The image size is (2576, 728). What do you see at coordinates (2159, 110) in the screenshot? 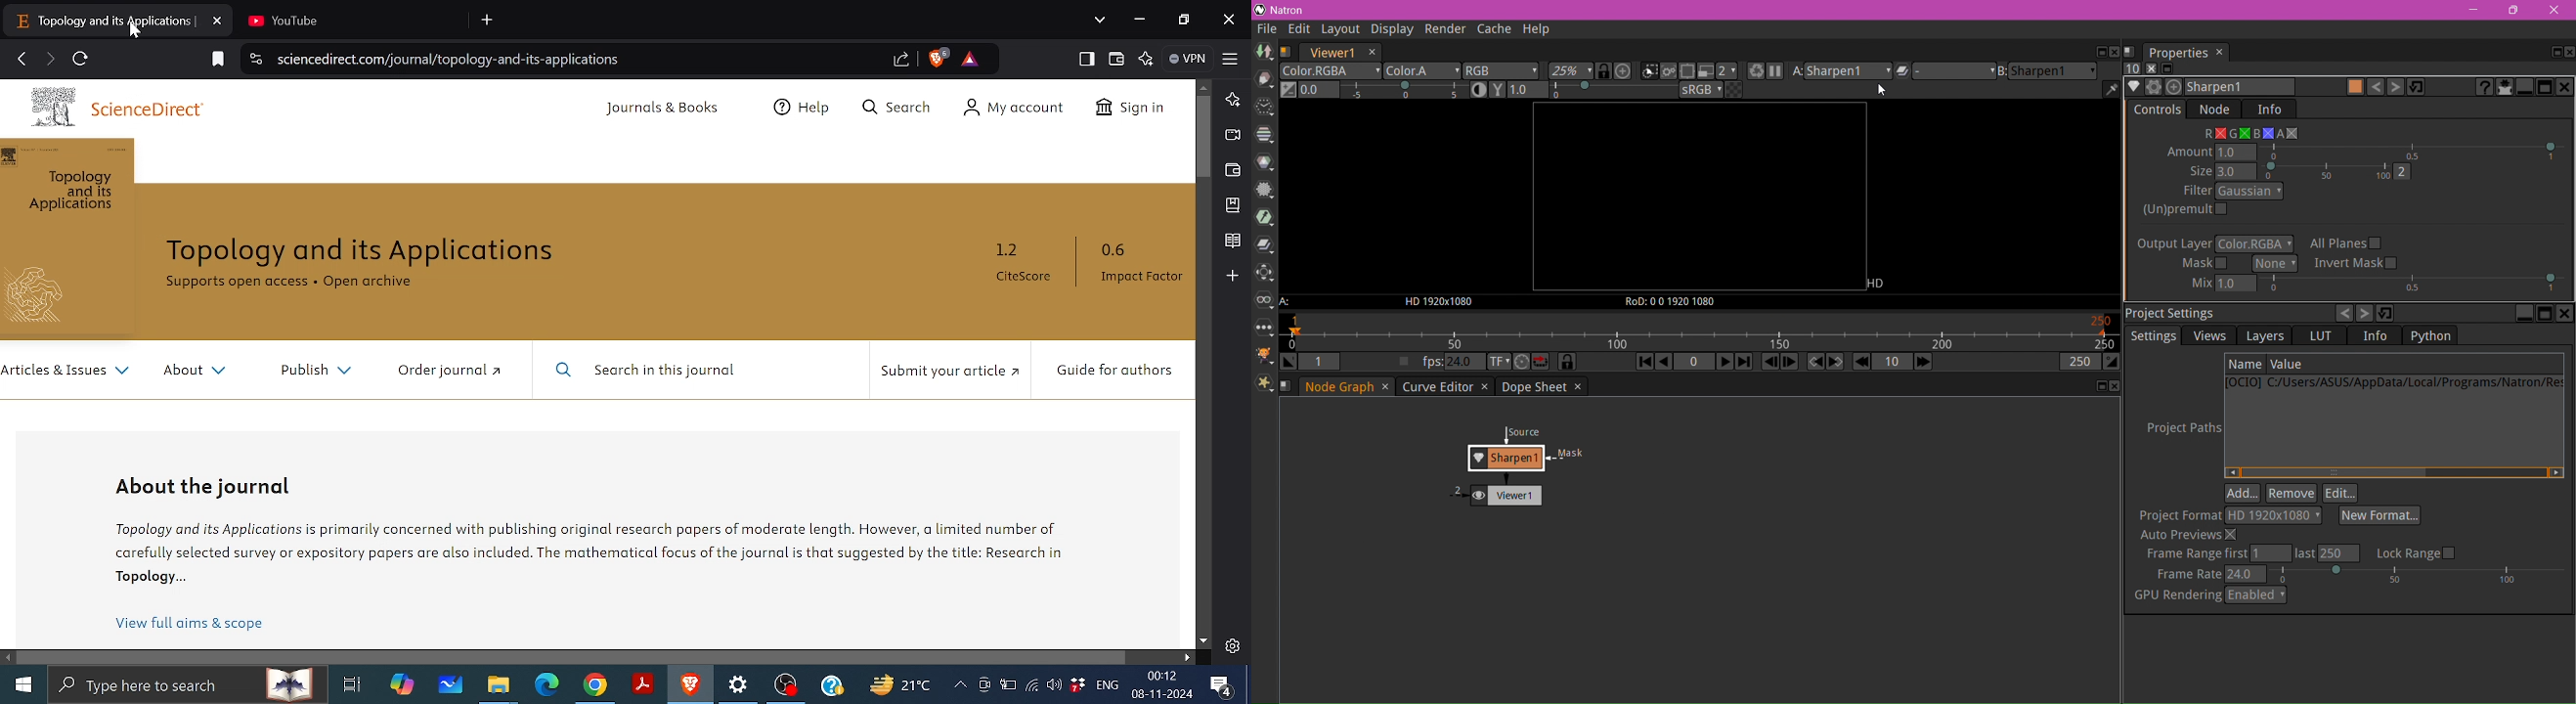
I see `Controls` at bounding box center [2159, 110].